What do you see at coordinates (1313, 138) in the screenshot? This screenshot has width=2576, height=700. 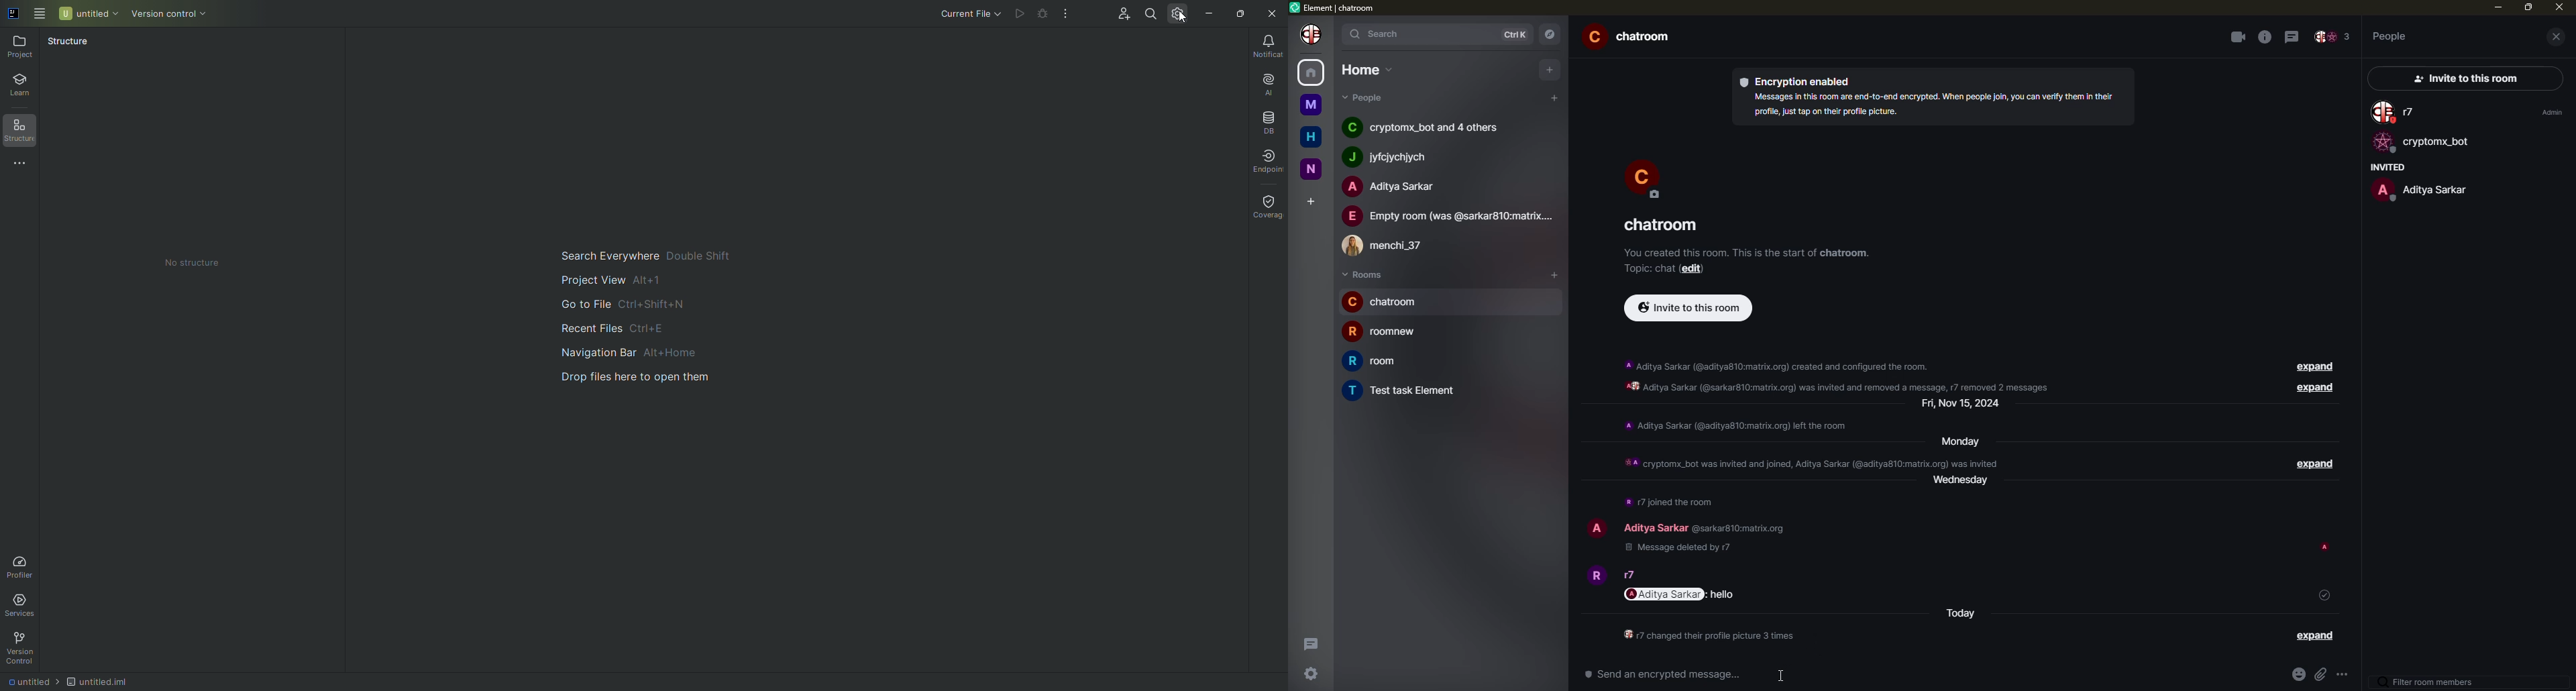 I see `home` at bounding box center [1313, 138].